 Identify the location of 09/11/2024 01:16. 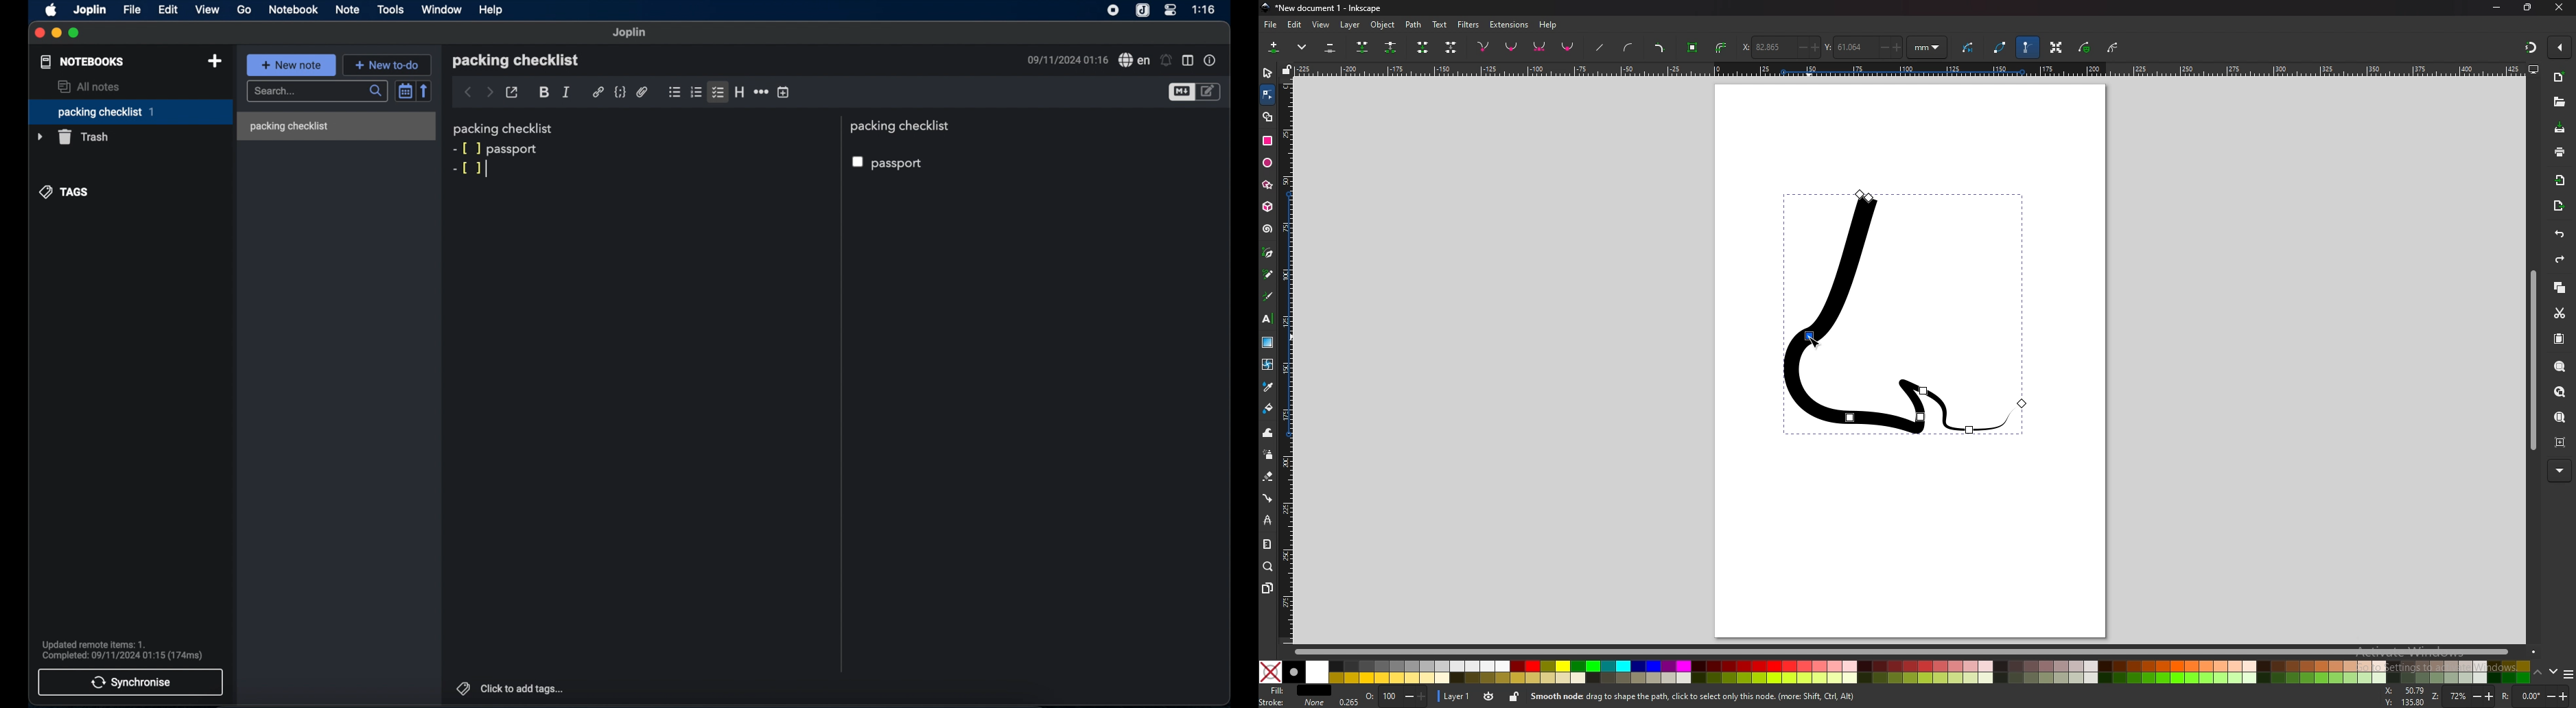
(1066, 60).